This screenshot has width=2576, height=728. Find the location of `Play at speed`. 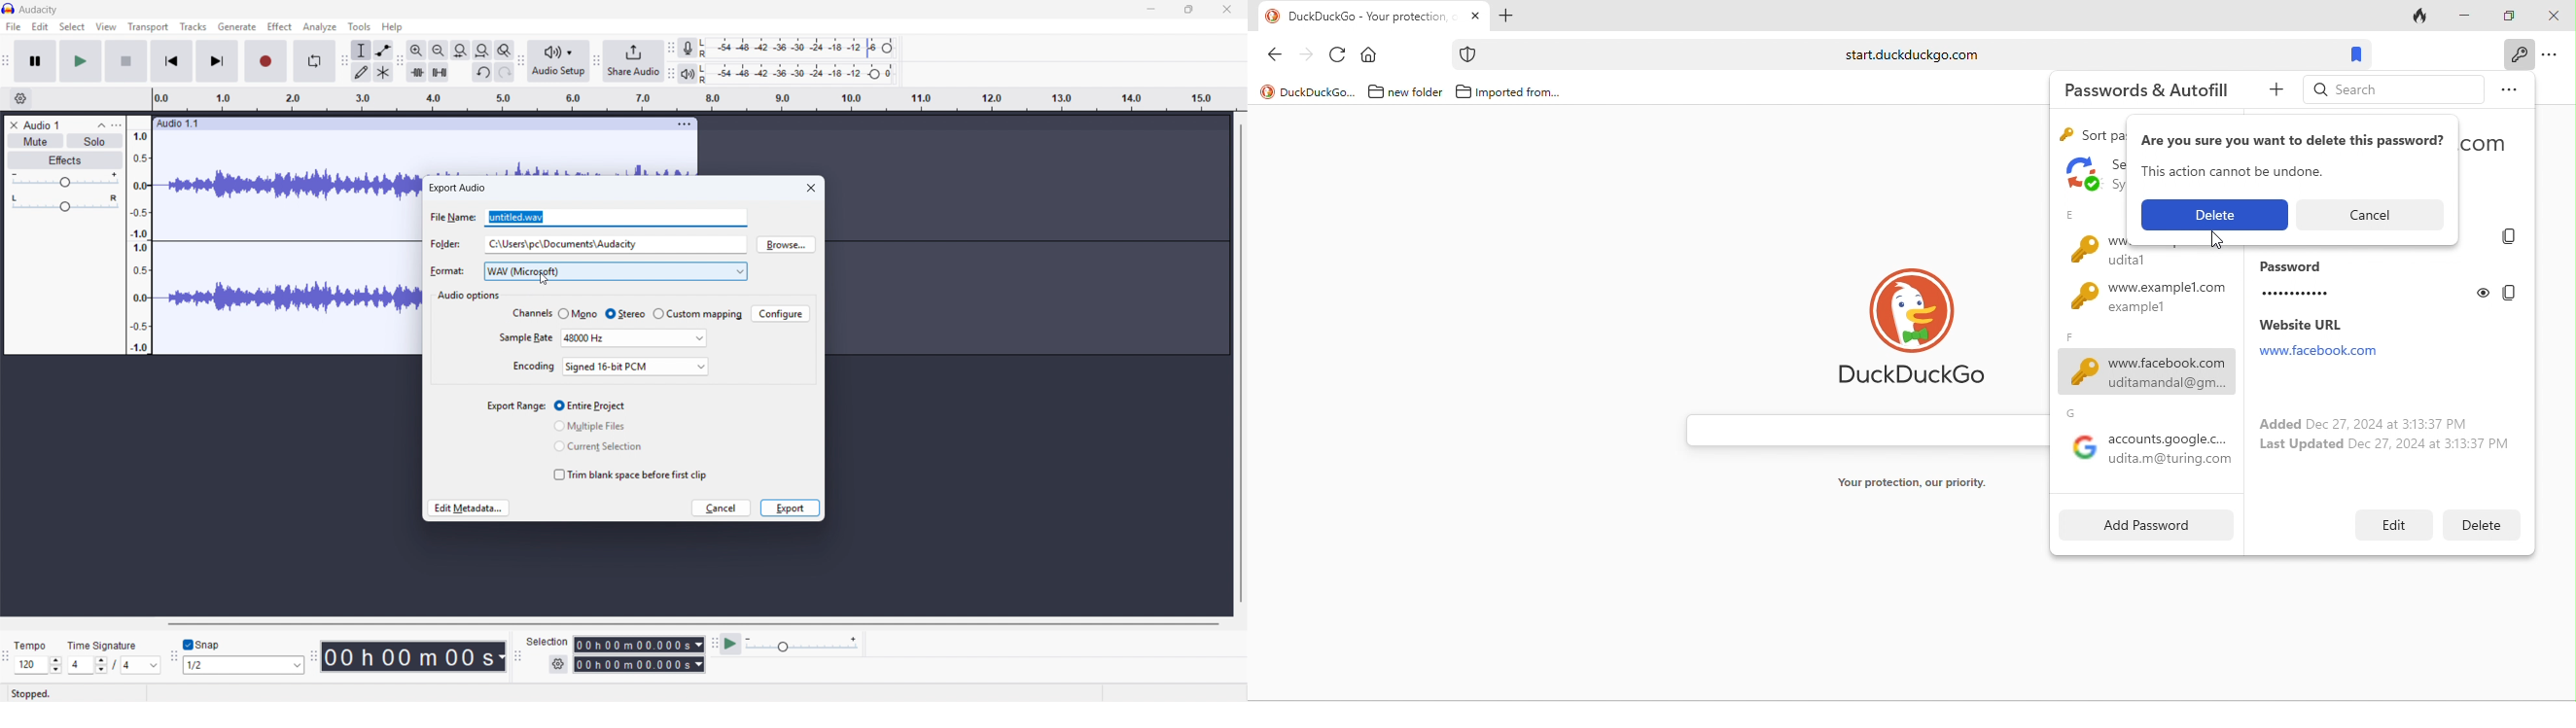

Play at speed is located at coordinates (731, 644).